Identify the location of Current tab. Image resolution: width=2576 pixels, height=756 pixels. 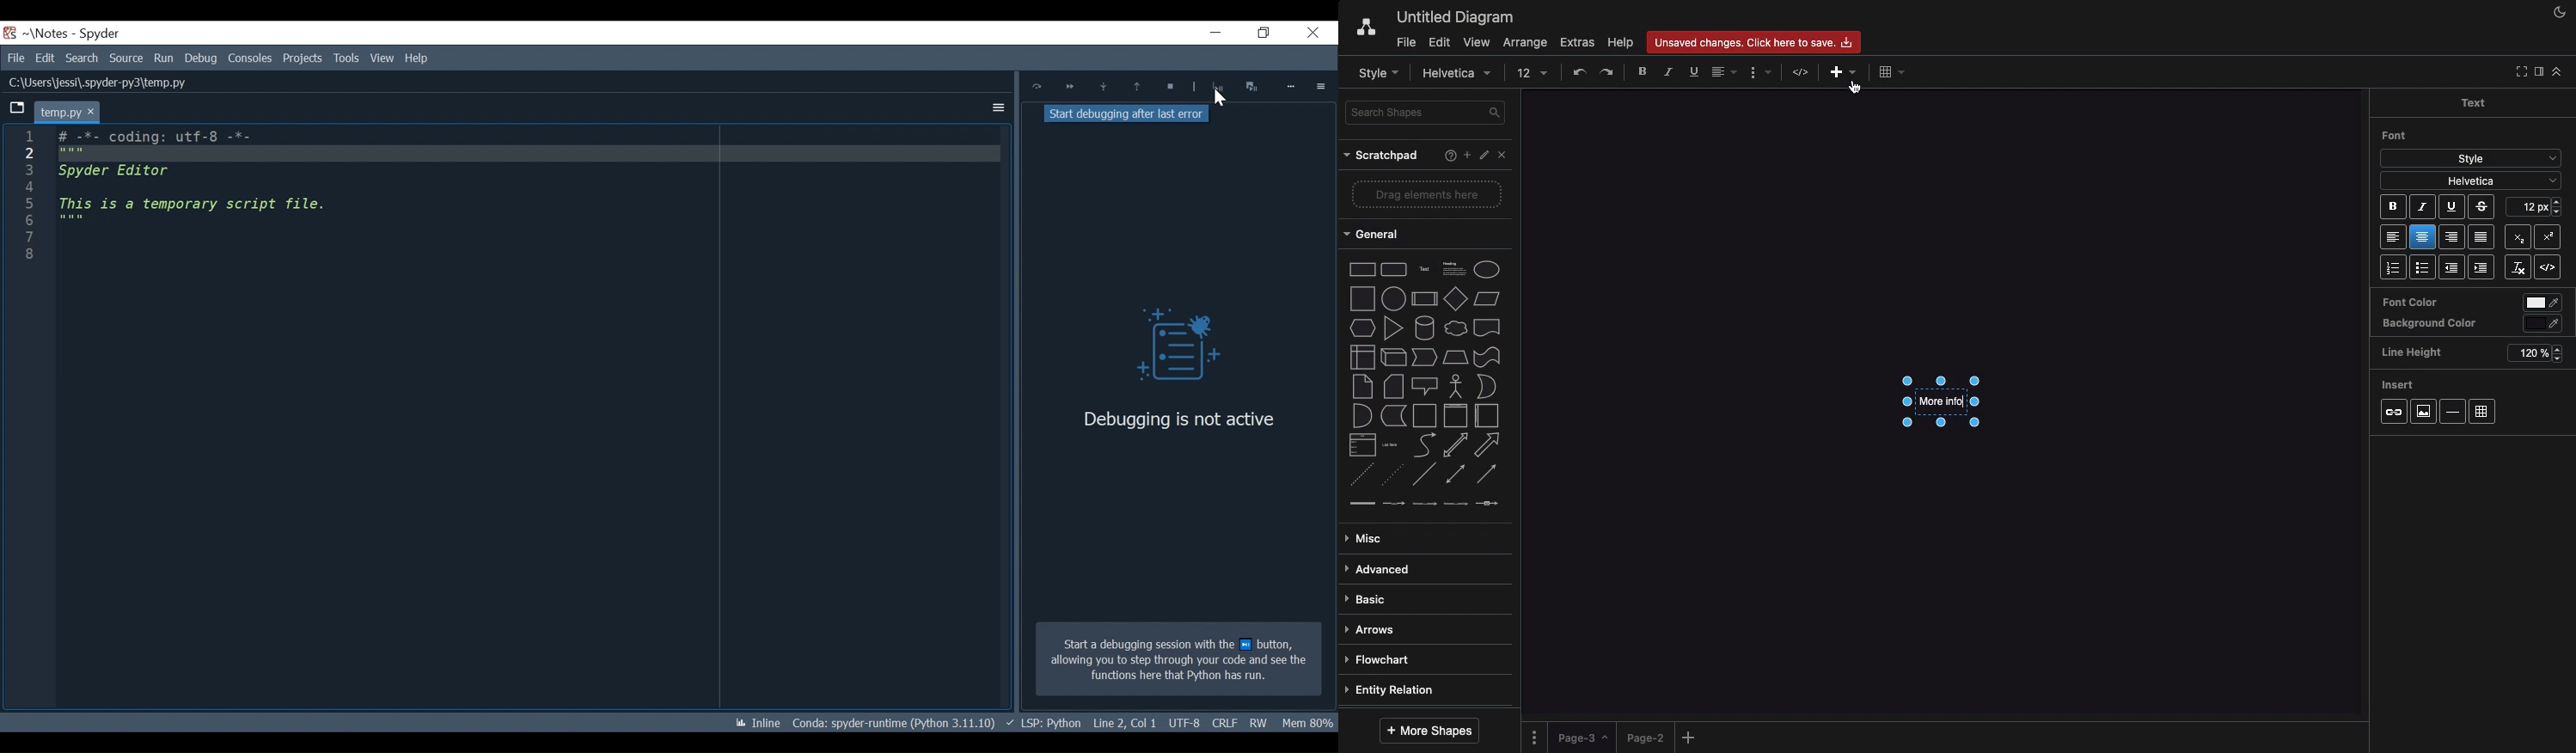
(66, 112).